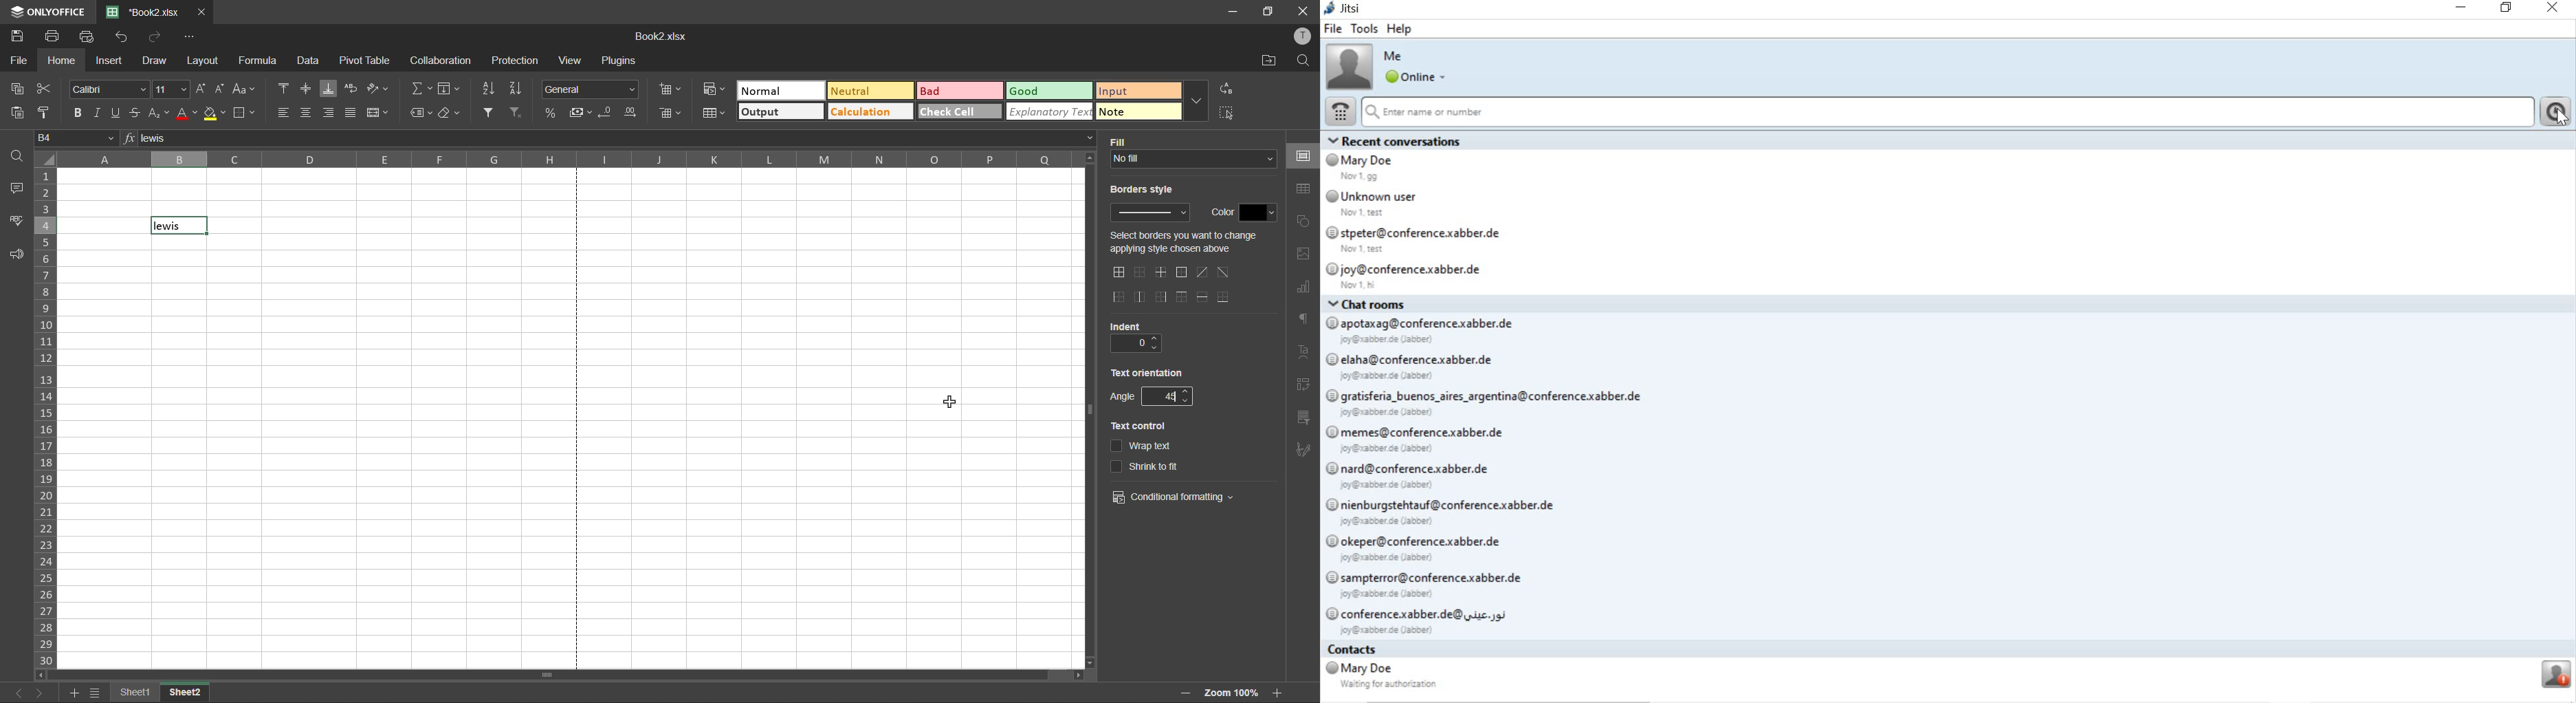 The image size is (2576, 728). I want to click on fill, so click(1121, 138).